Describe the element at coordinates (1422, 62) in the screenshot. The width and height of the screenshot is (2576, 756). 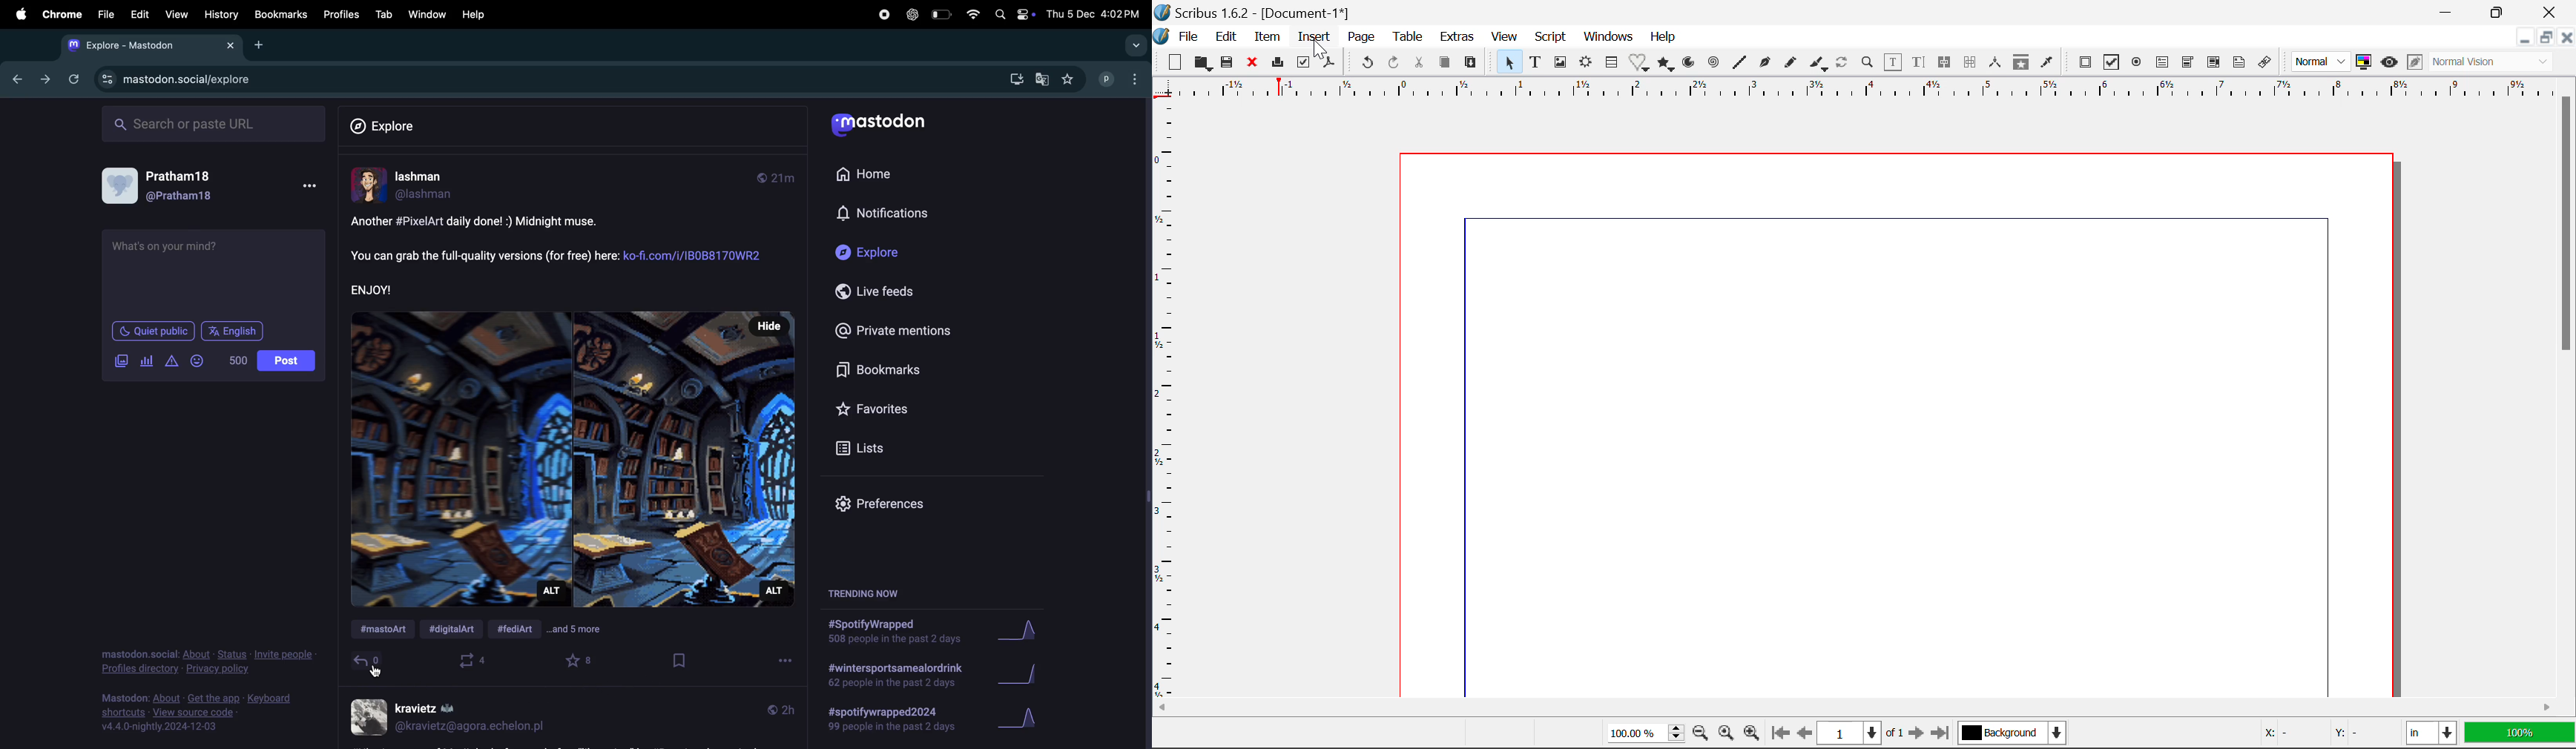
I see `Cut` at that location.